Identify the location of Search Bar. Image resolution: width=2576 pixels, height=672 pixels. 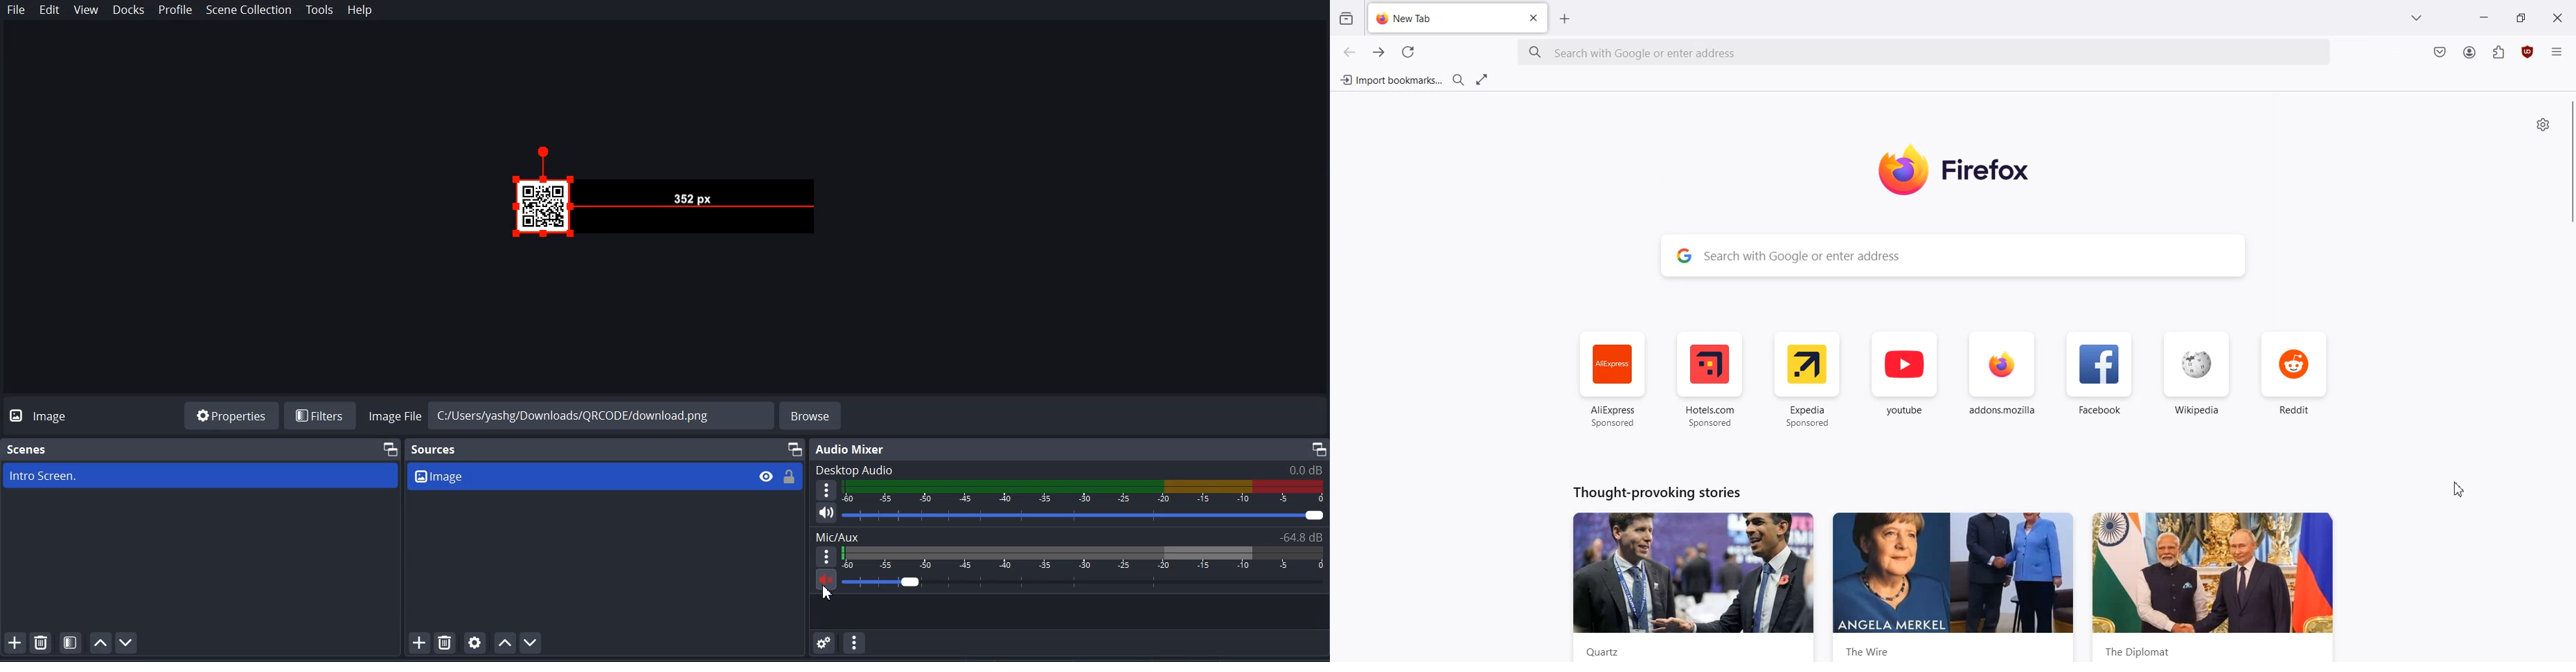
(1954, 255).